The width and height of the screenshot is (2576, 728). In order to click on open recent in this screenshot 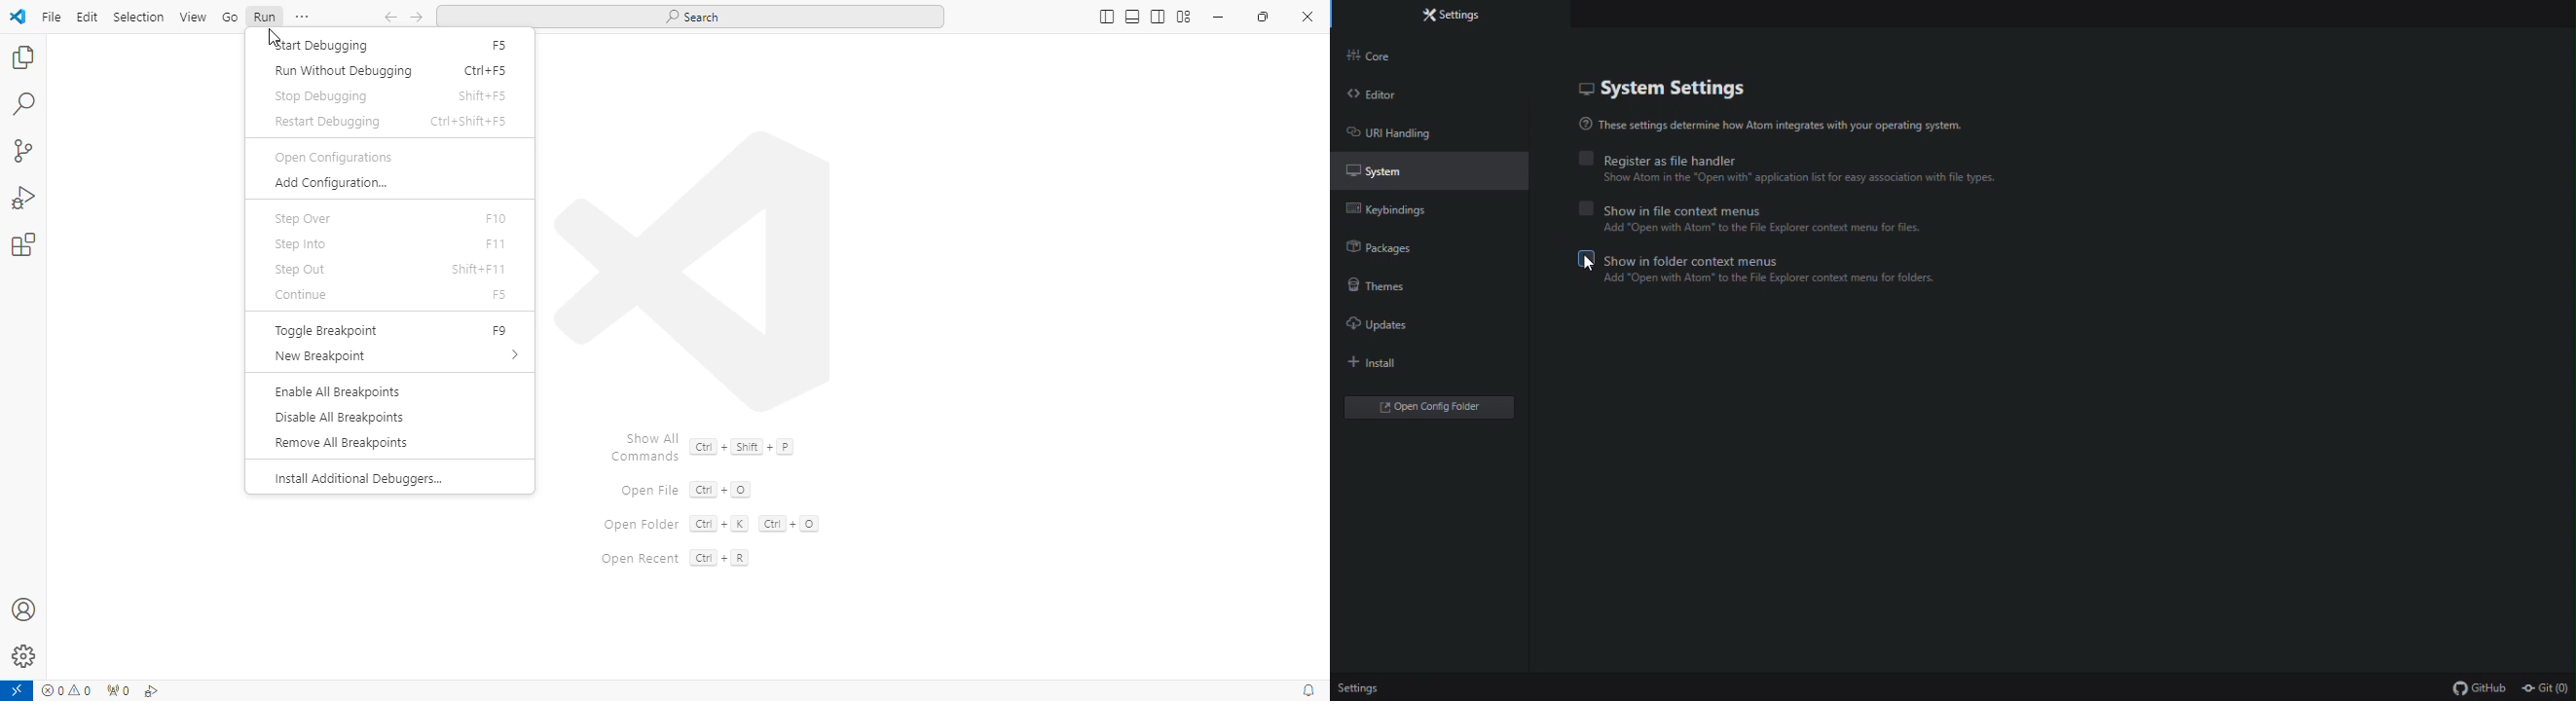, I will do `click(640, 559)`.